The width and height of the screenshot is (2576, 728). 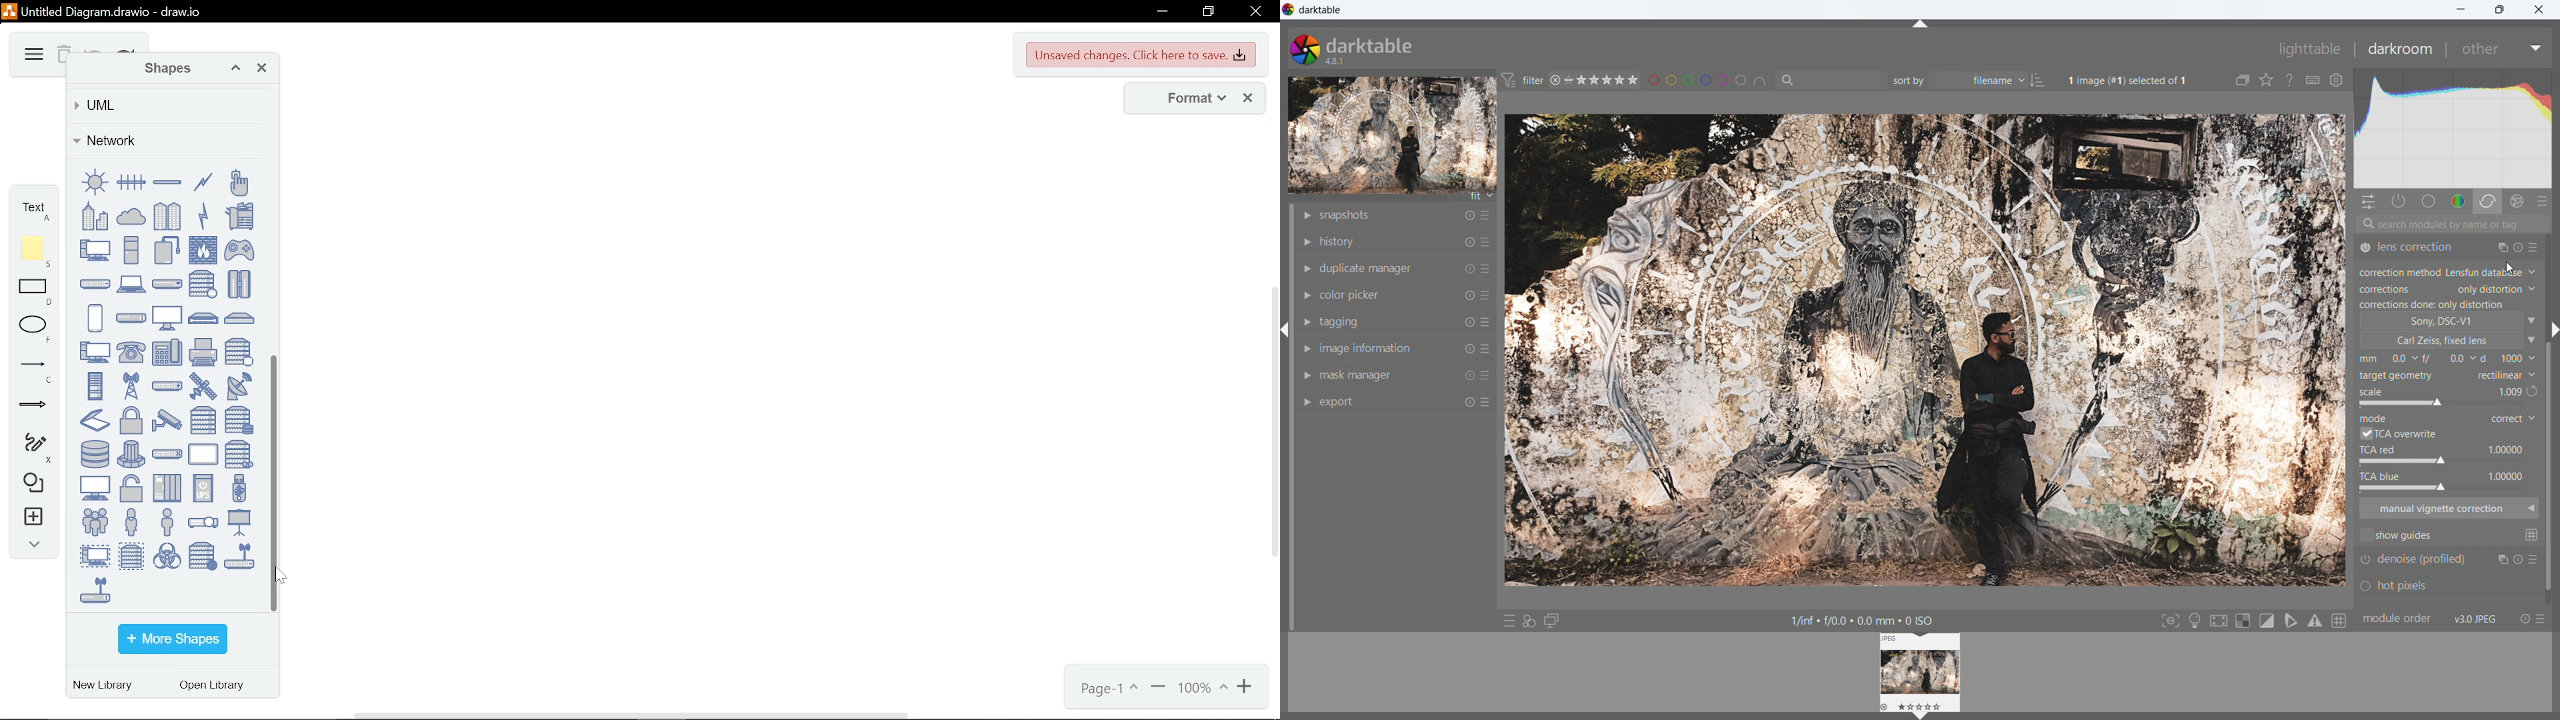 I want to click on quick access to presets, so click(x=1509, y=621).